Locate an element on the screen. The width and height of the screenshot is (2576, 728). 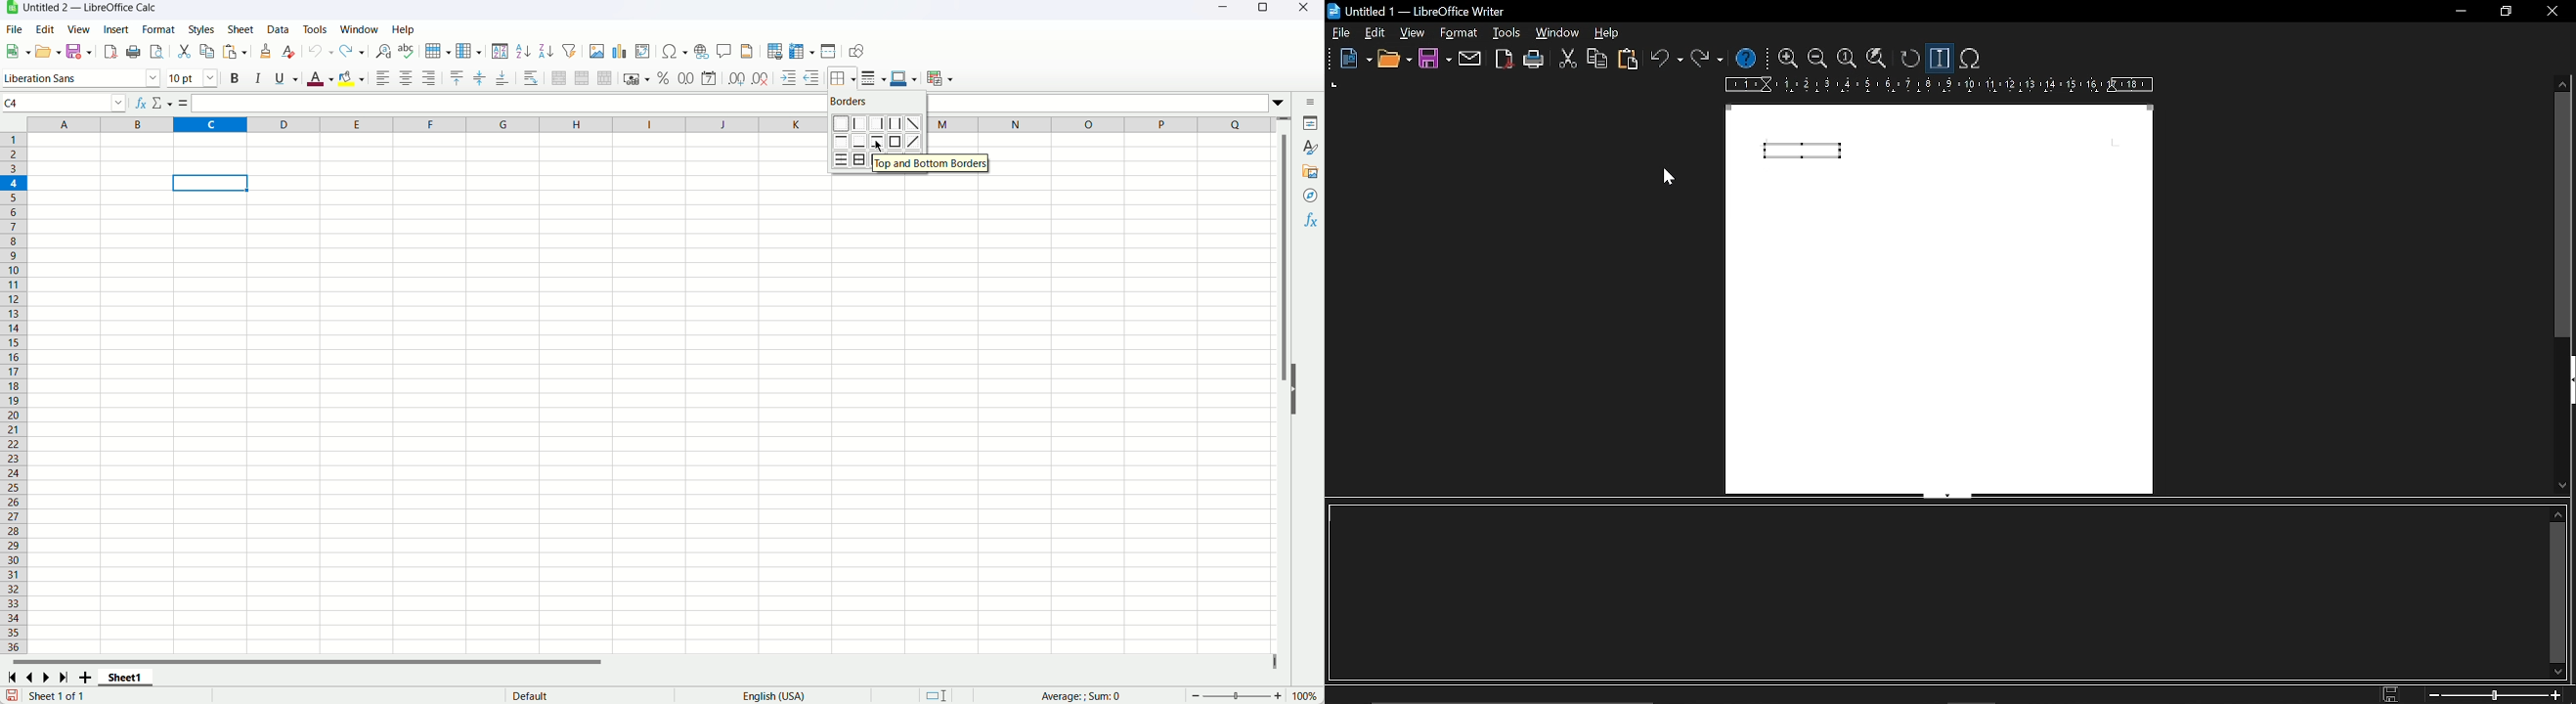
Increase indent is located at coordinates (788, 79).